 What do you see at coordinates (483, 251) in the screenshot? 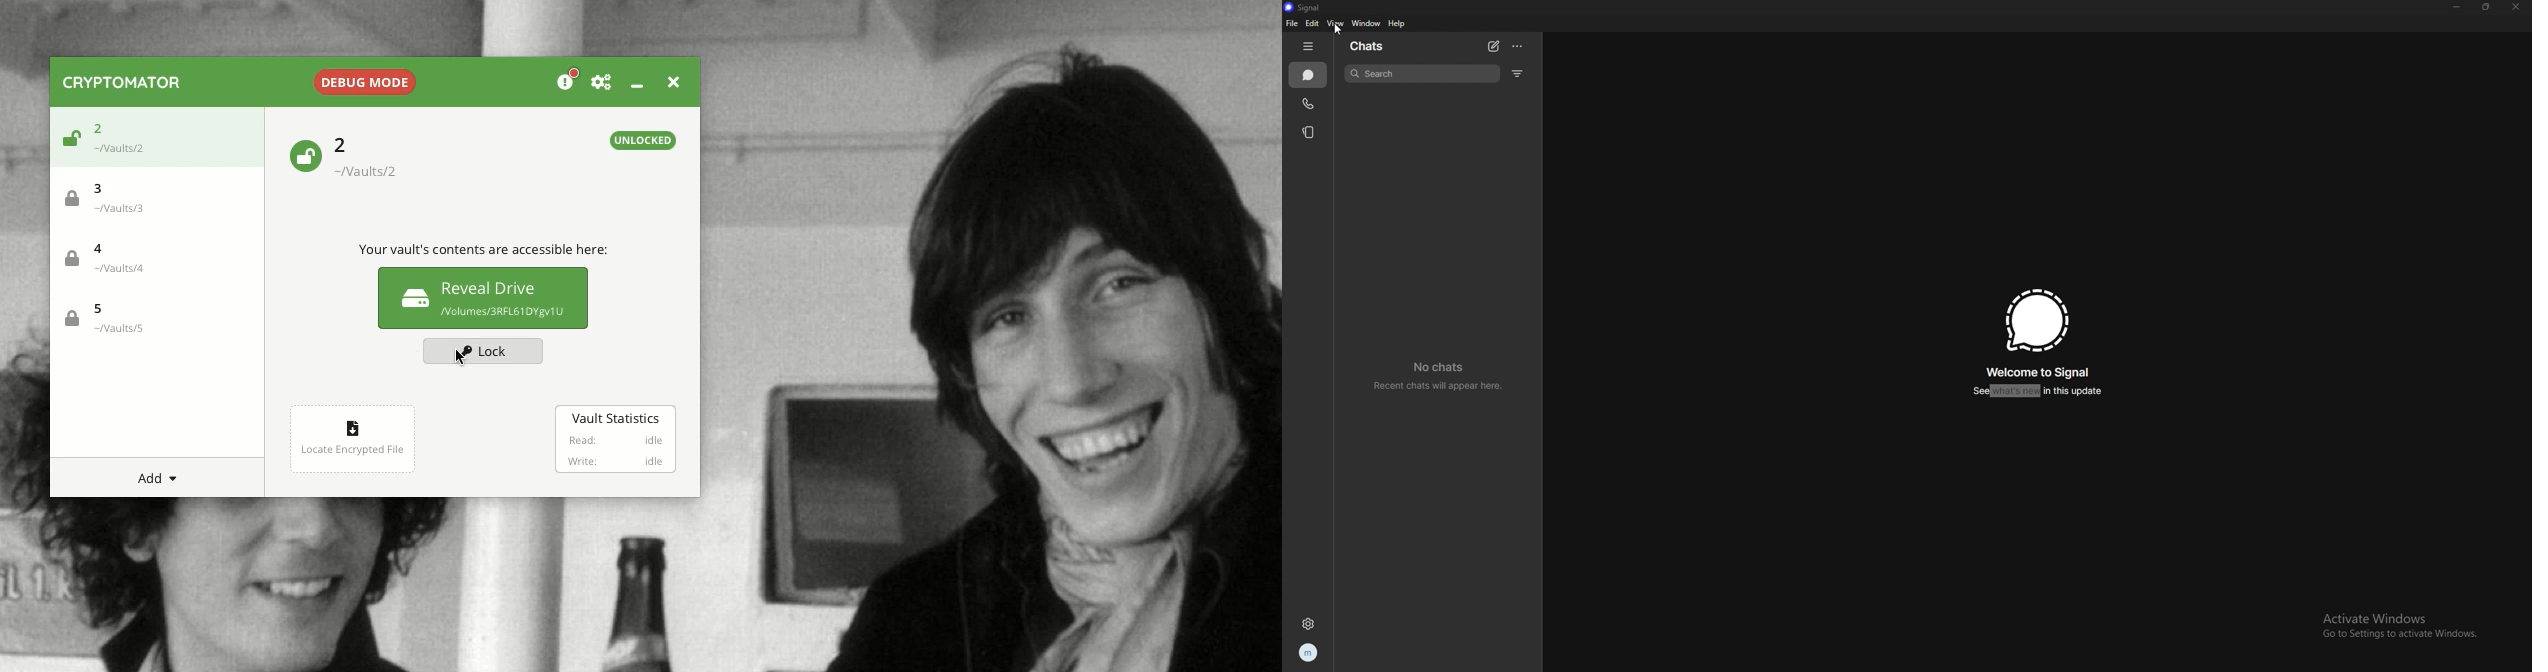
I see `Your vault's contents are accessible here` at bounding box center [483, 251].